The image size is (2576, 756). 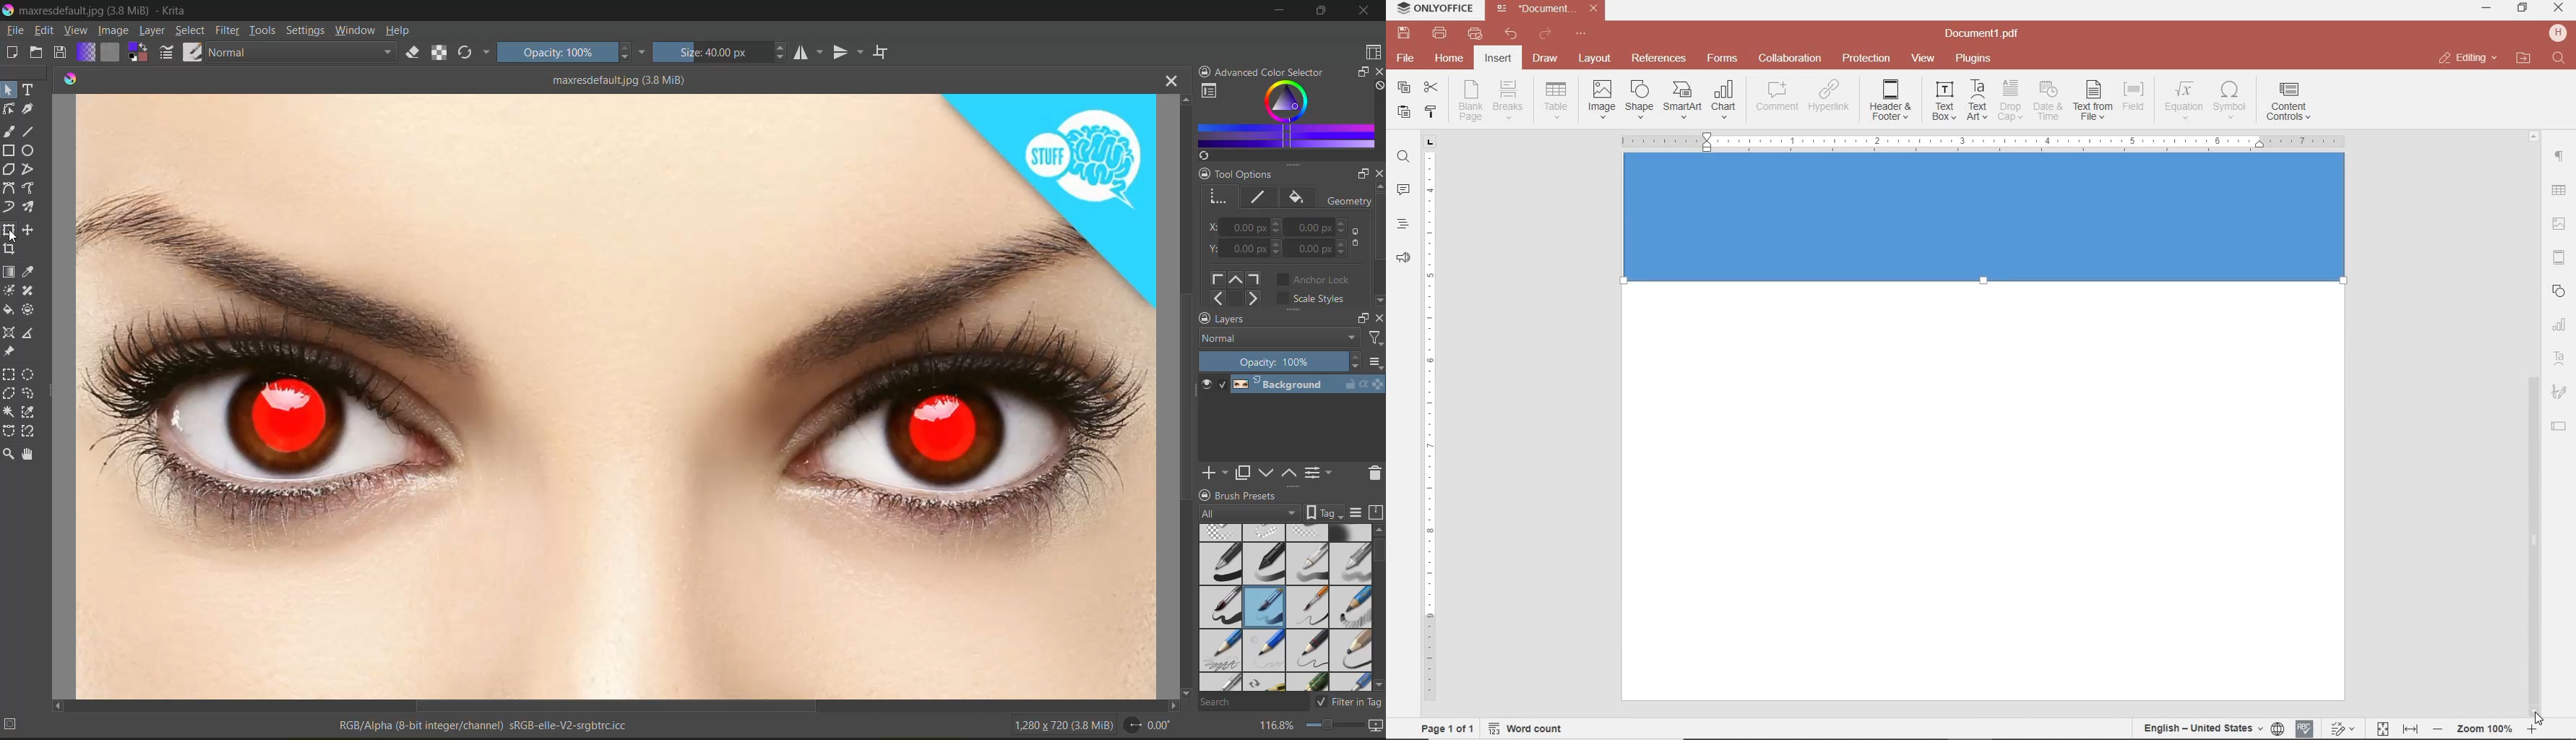 What do you see at coordinates (27, 309) in the screenshot?
I see `tool` at bounding box center [27, 309].